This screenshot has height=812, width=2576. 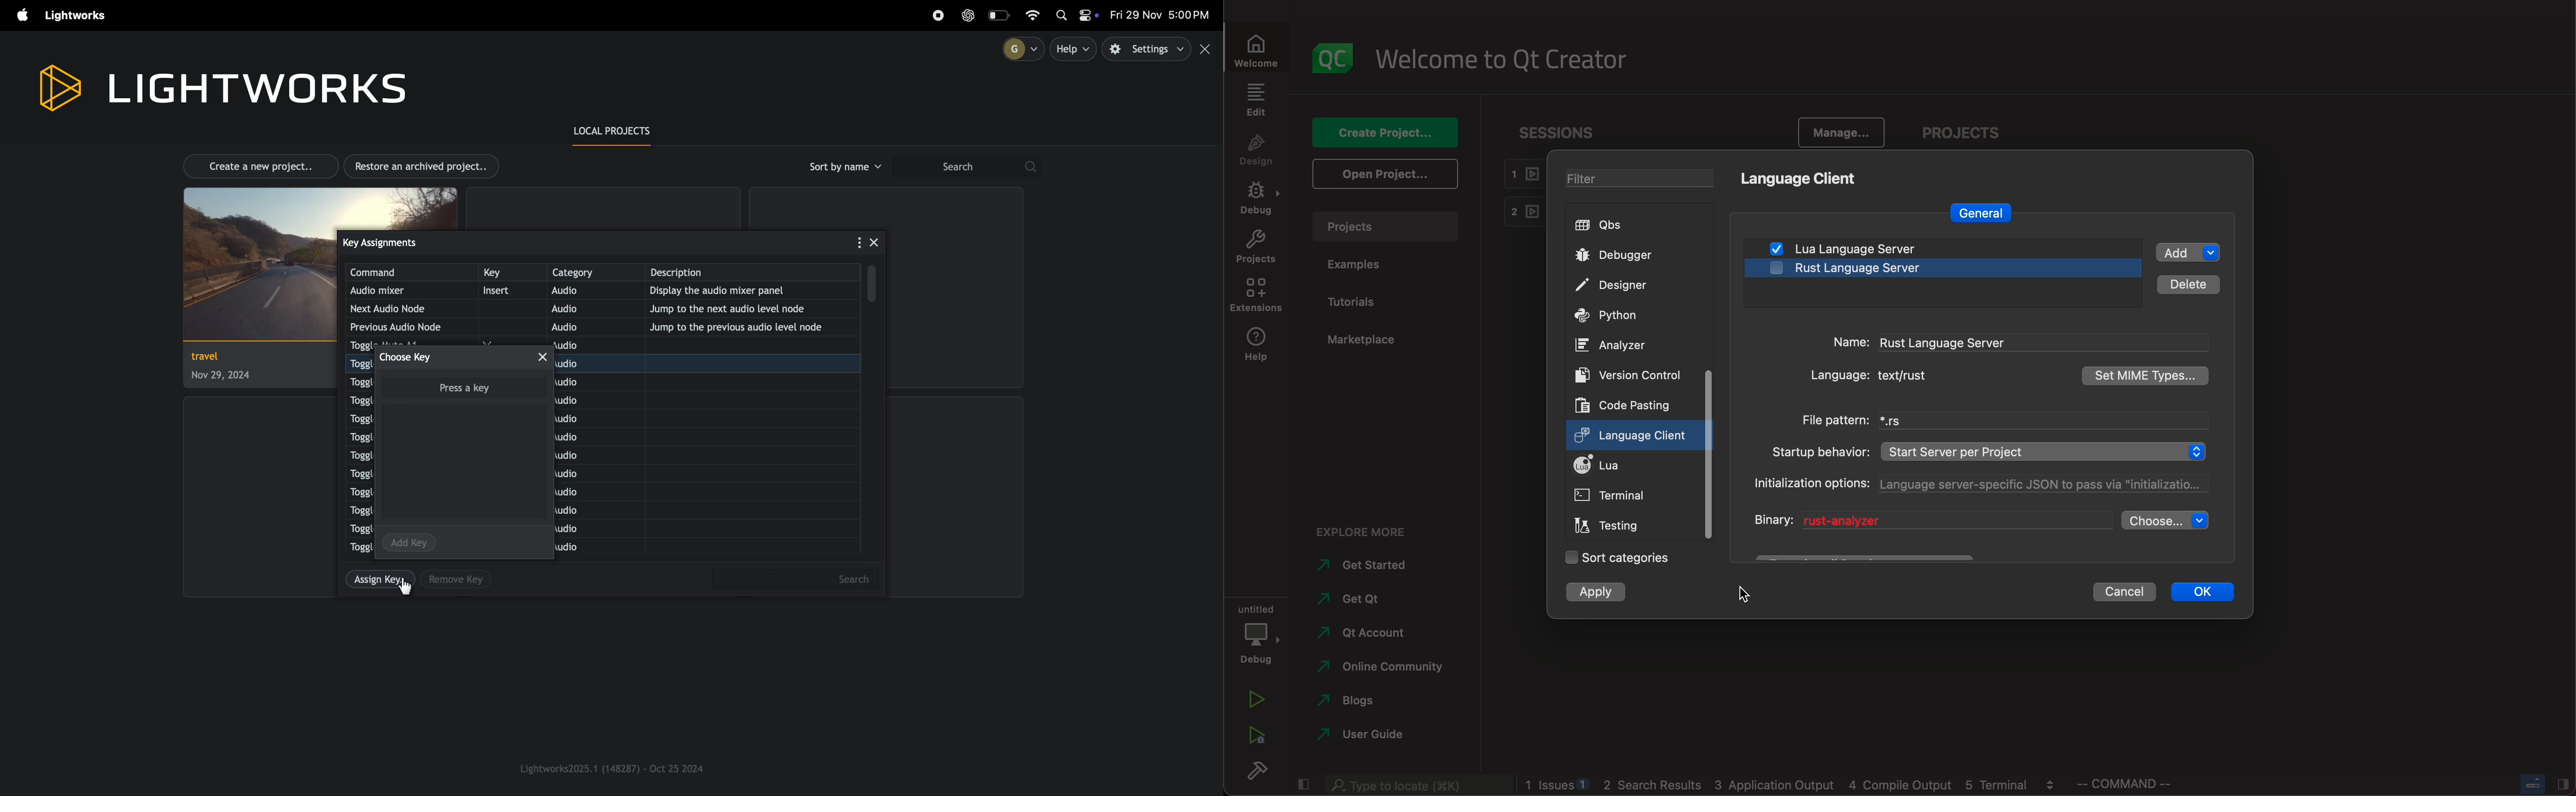 What do you see at coordinates (1256, 296) in the screenshot?
I see `extensions` at bounding box center [1256, 296].